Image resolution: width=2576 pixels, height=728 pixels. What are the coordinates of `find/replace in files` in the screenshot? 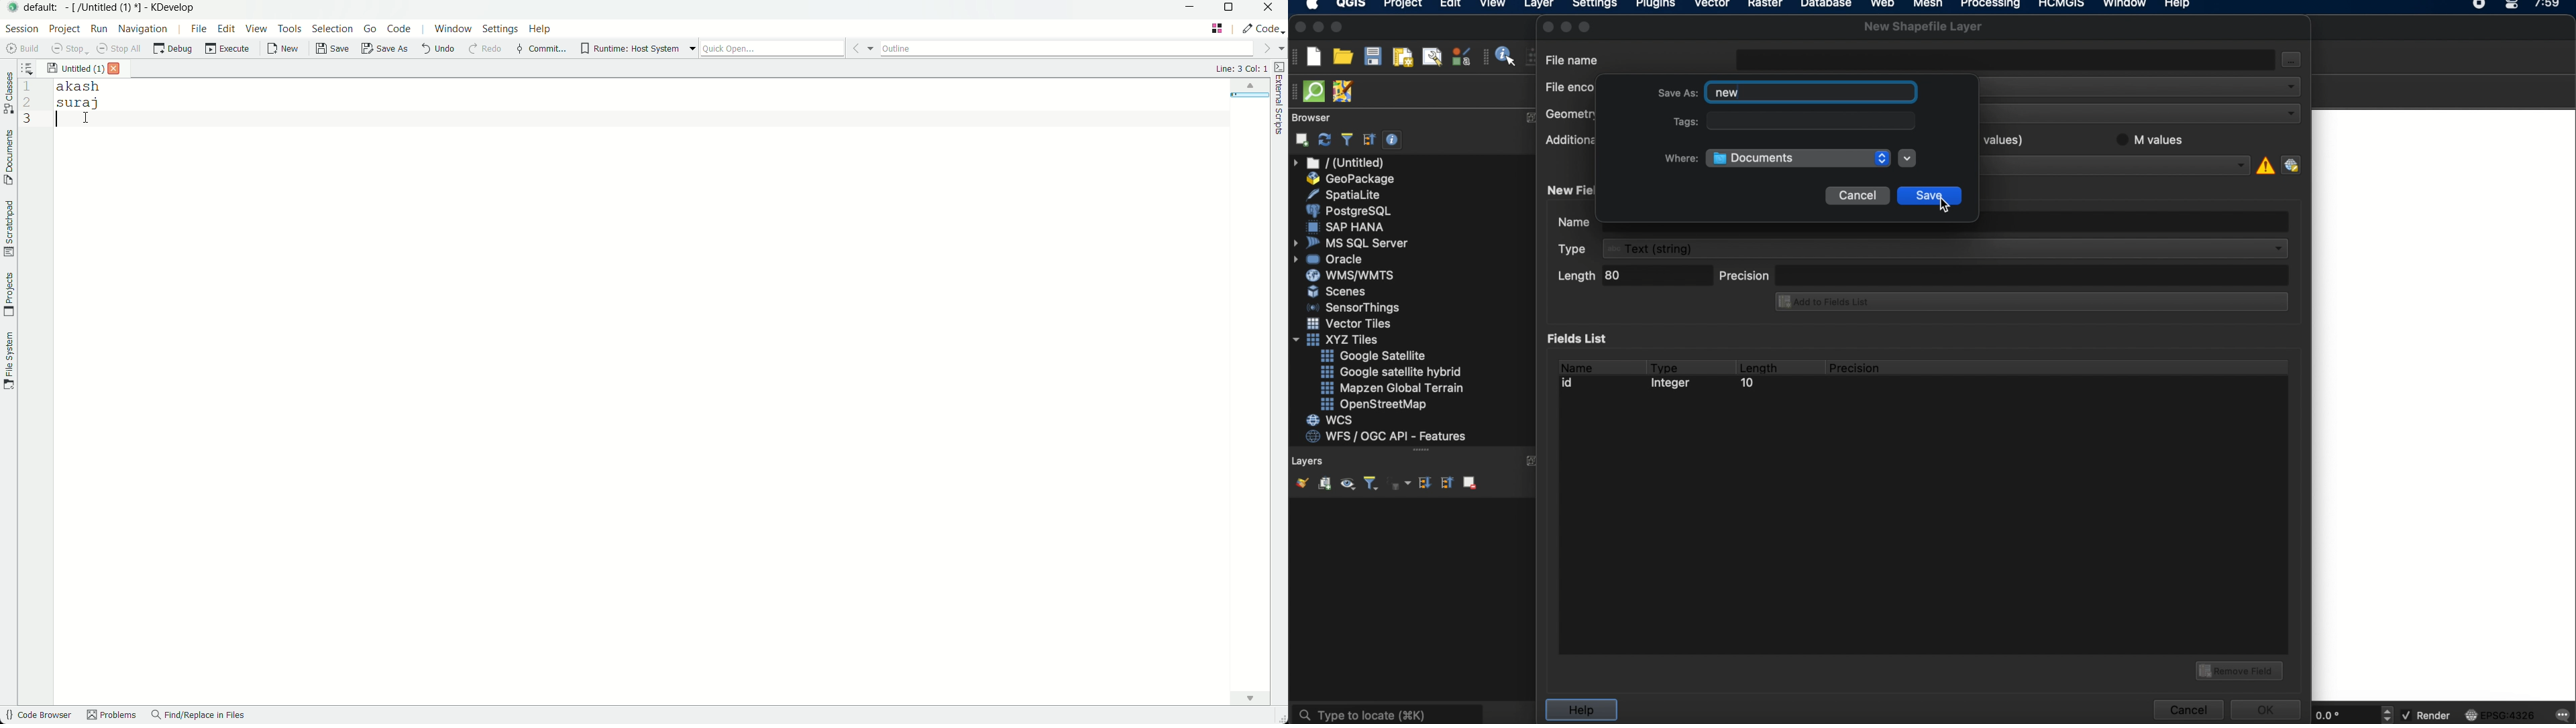 It's located at (199, 716).